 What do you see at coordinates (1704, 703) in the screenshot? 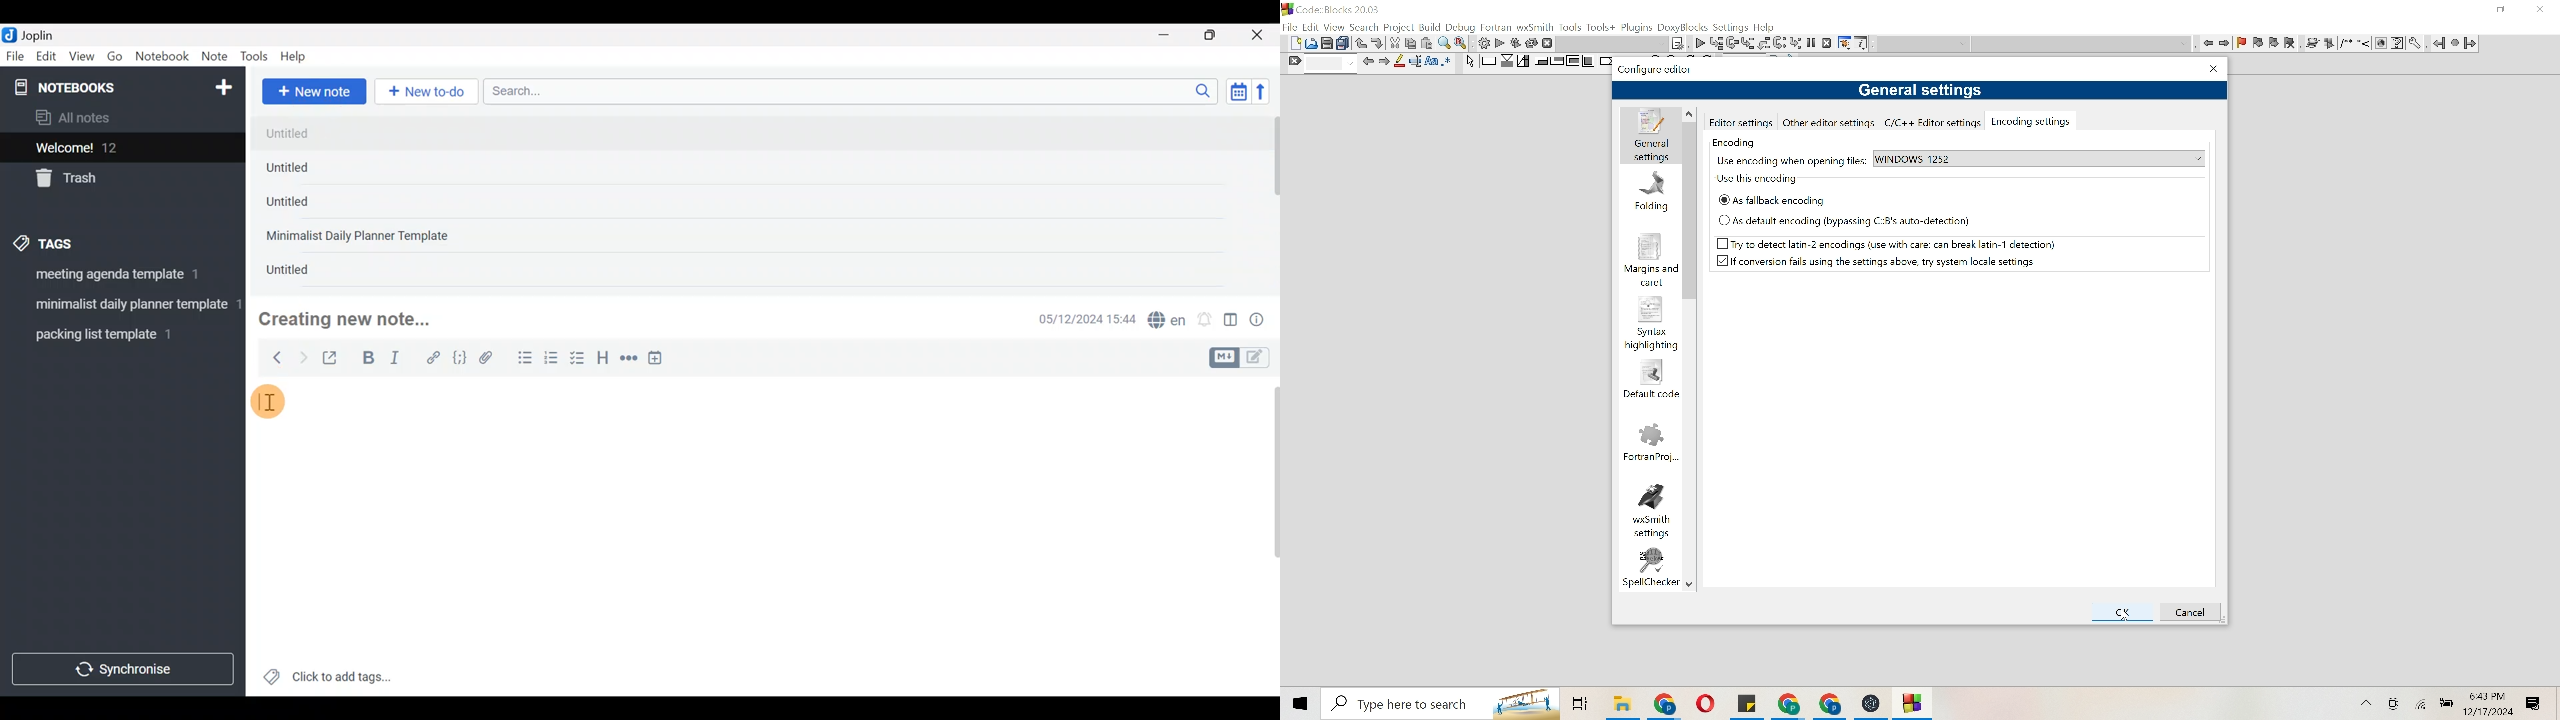
I see `File` at bounding box center [1704, 703].